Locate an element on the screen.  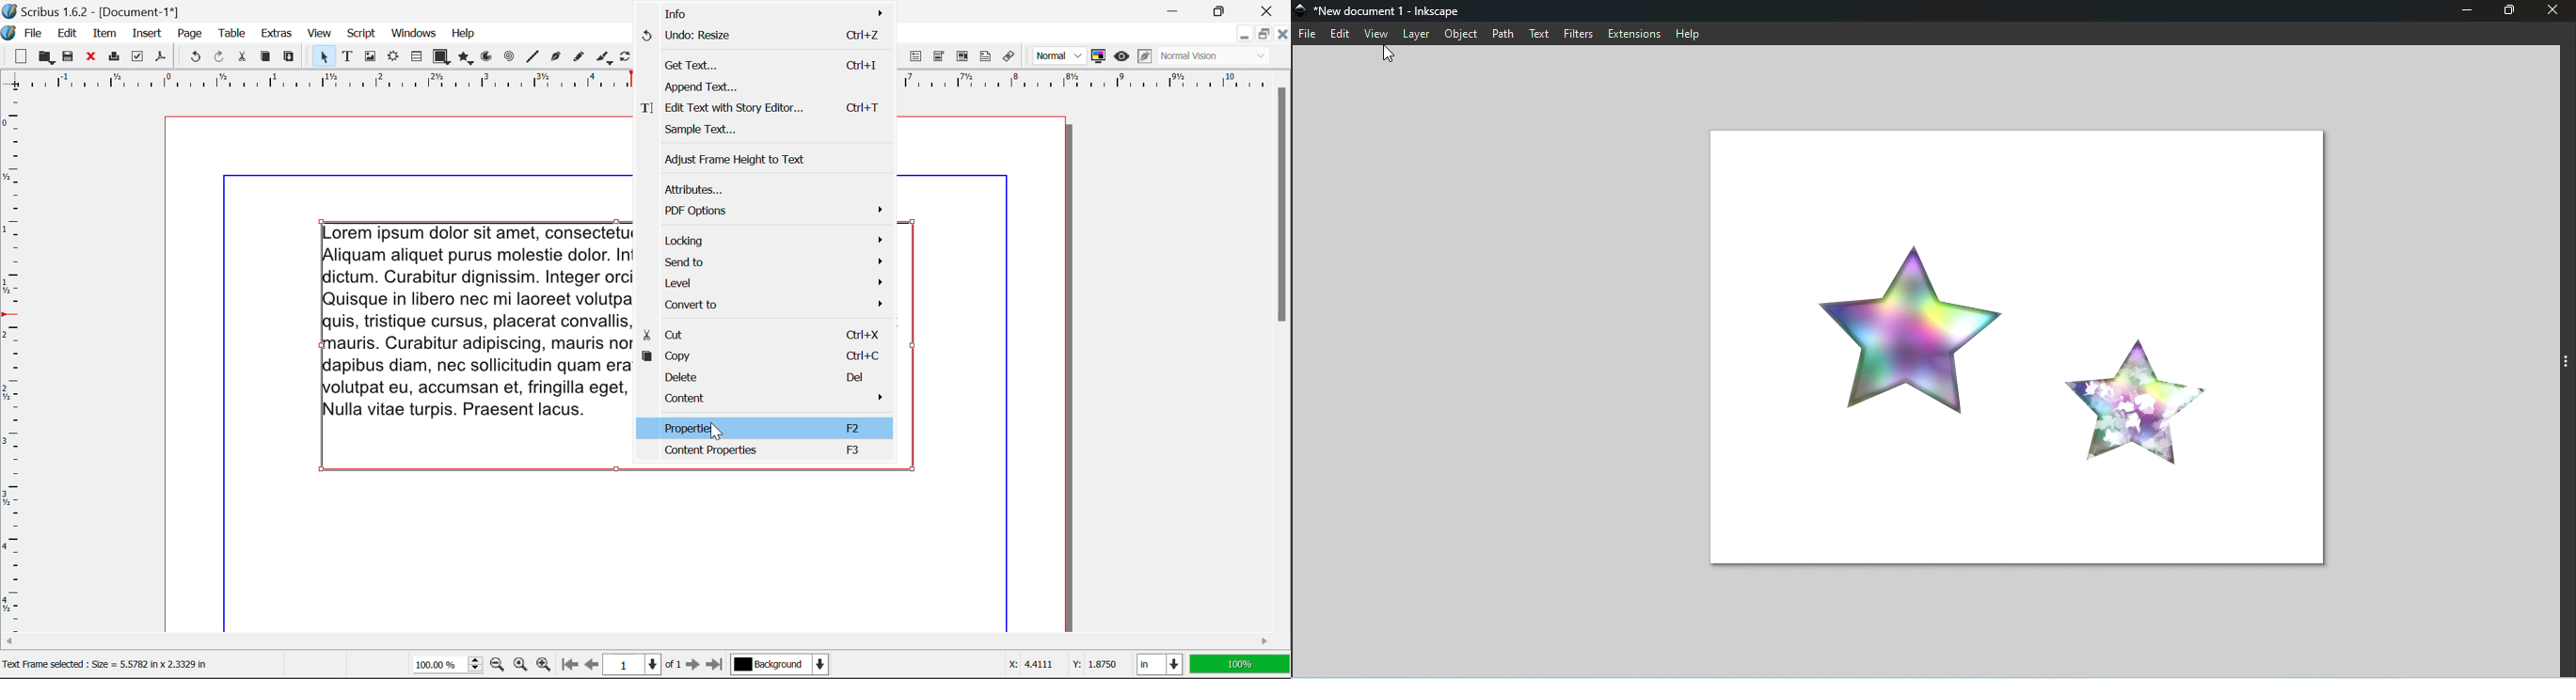
Discard is located at coordinates (90, 58).